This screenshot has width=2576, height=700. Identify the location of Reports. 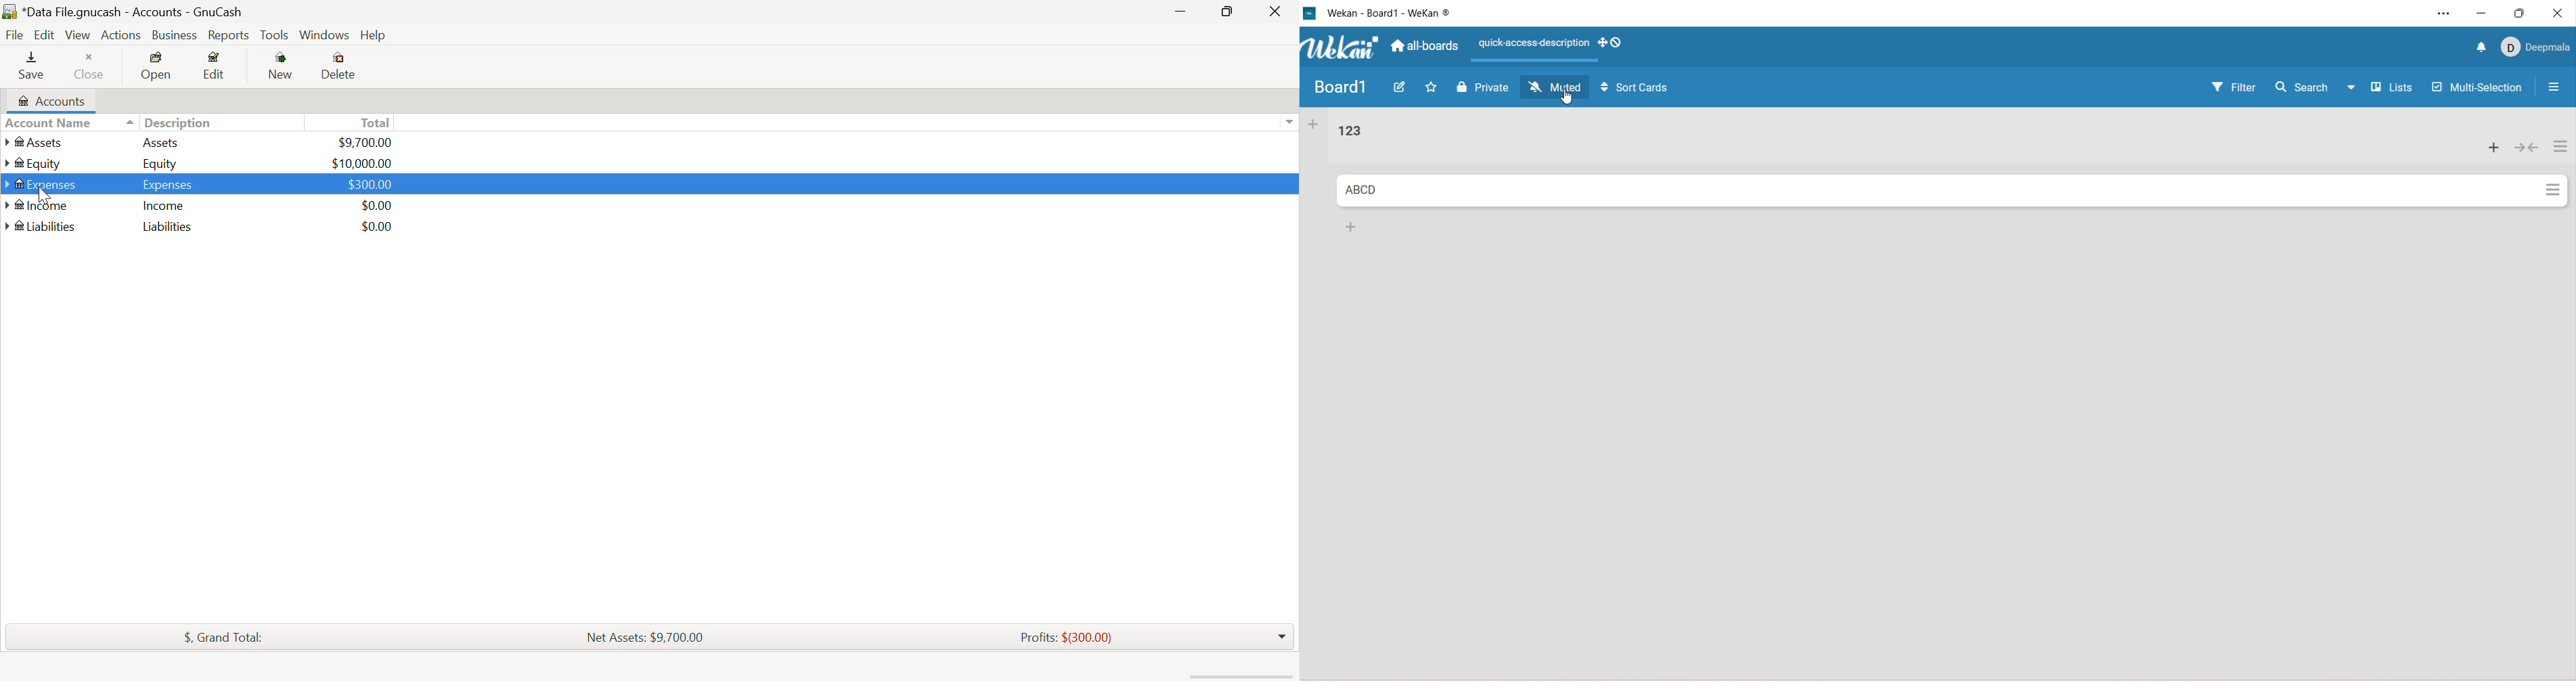
(230, 36).